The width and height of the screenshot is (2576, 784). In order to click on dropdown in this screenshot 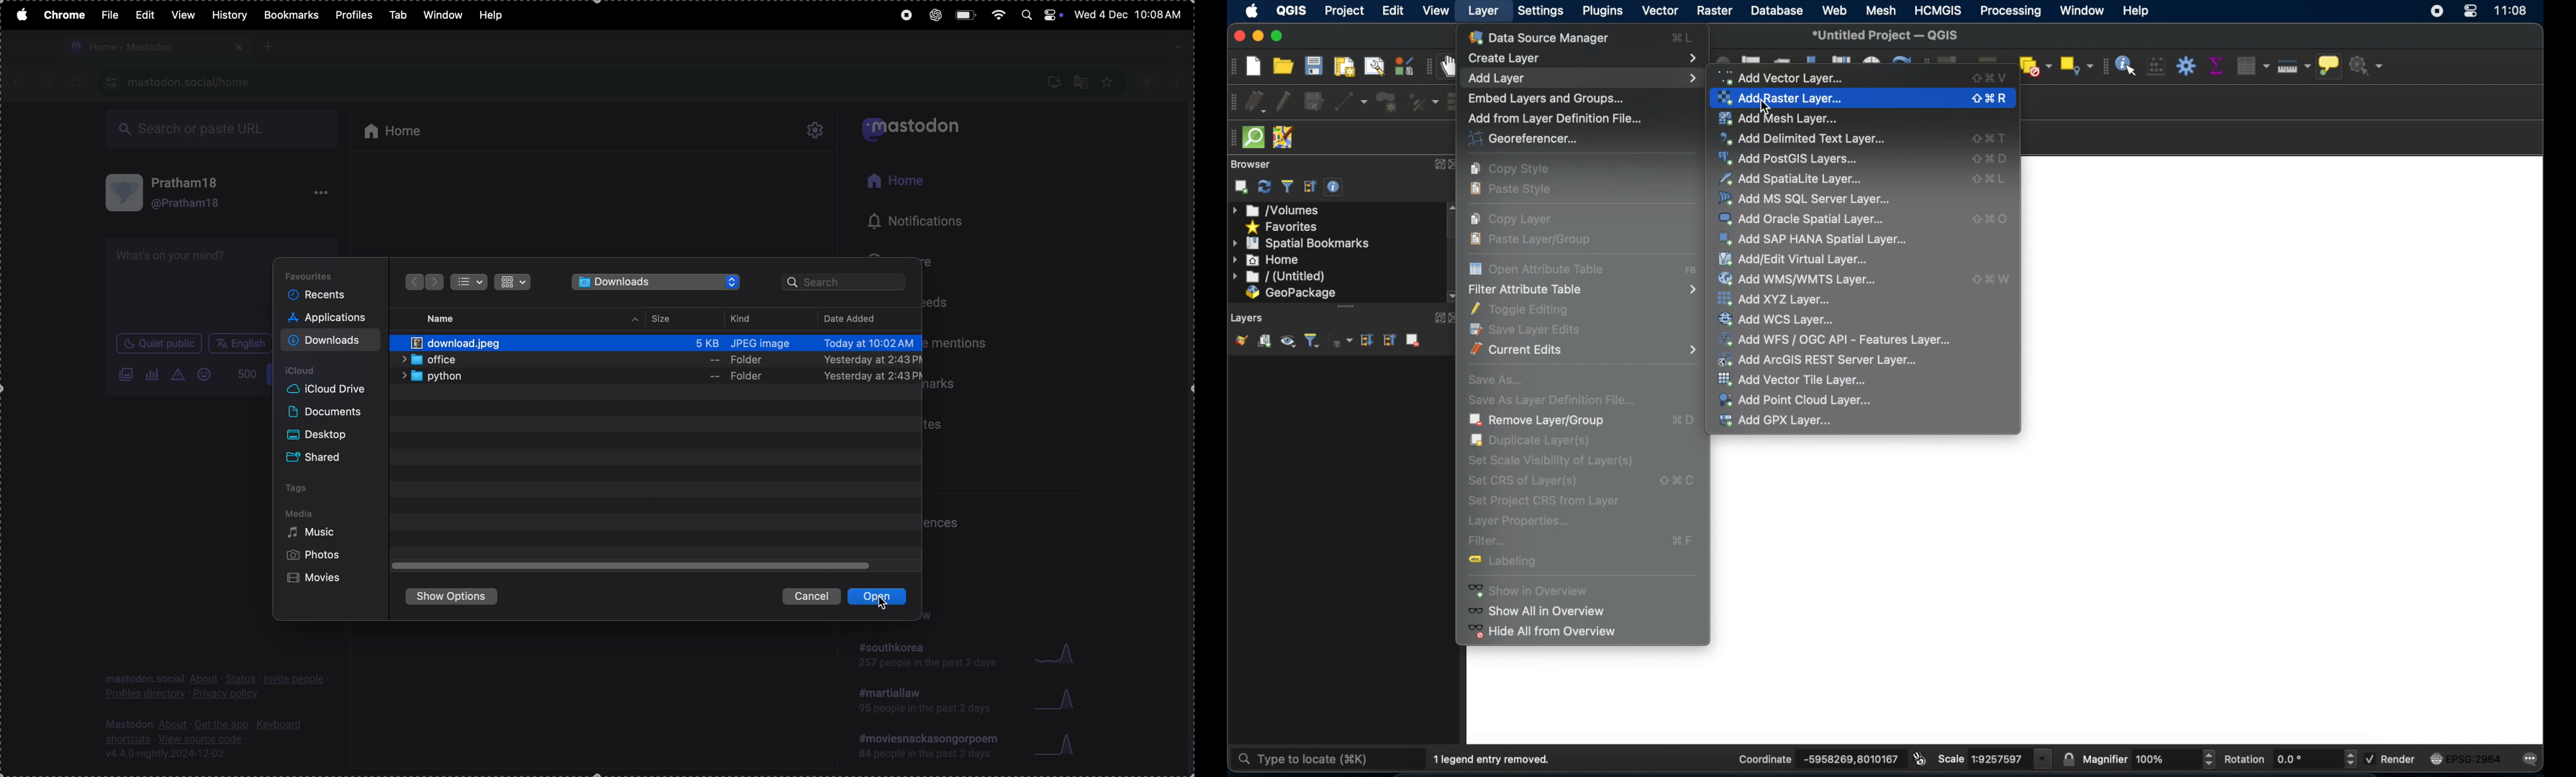, I will do `click(1177, 47)`.